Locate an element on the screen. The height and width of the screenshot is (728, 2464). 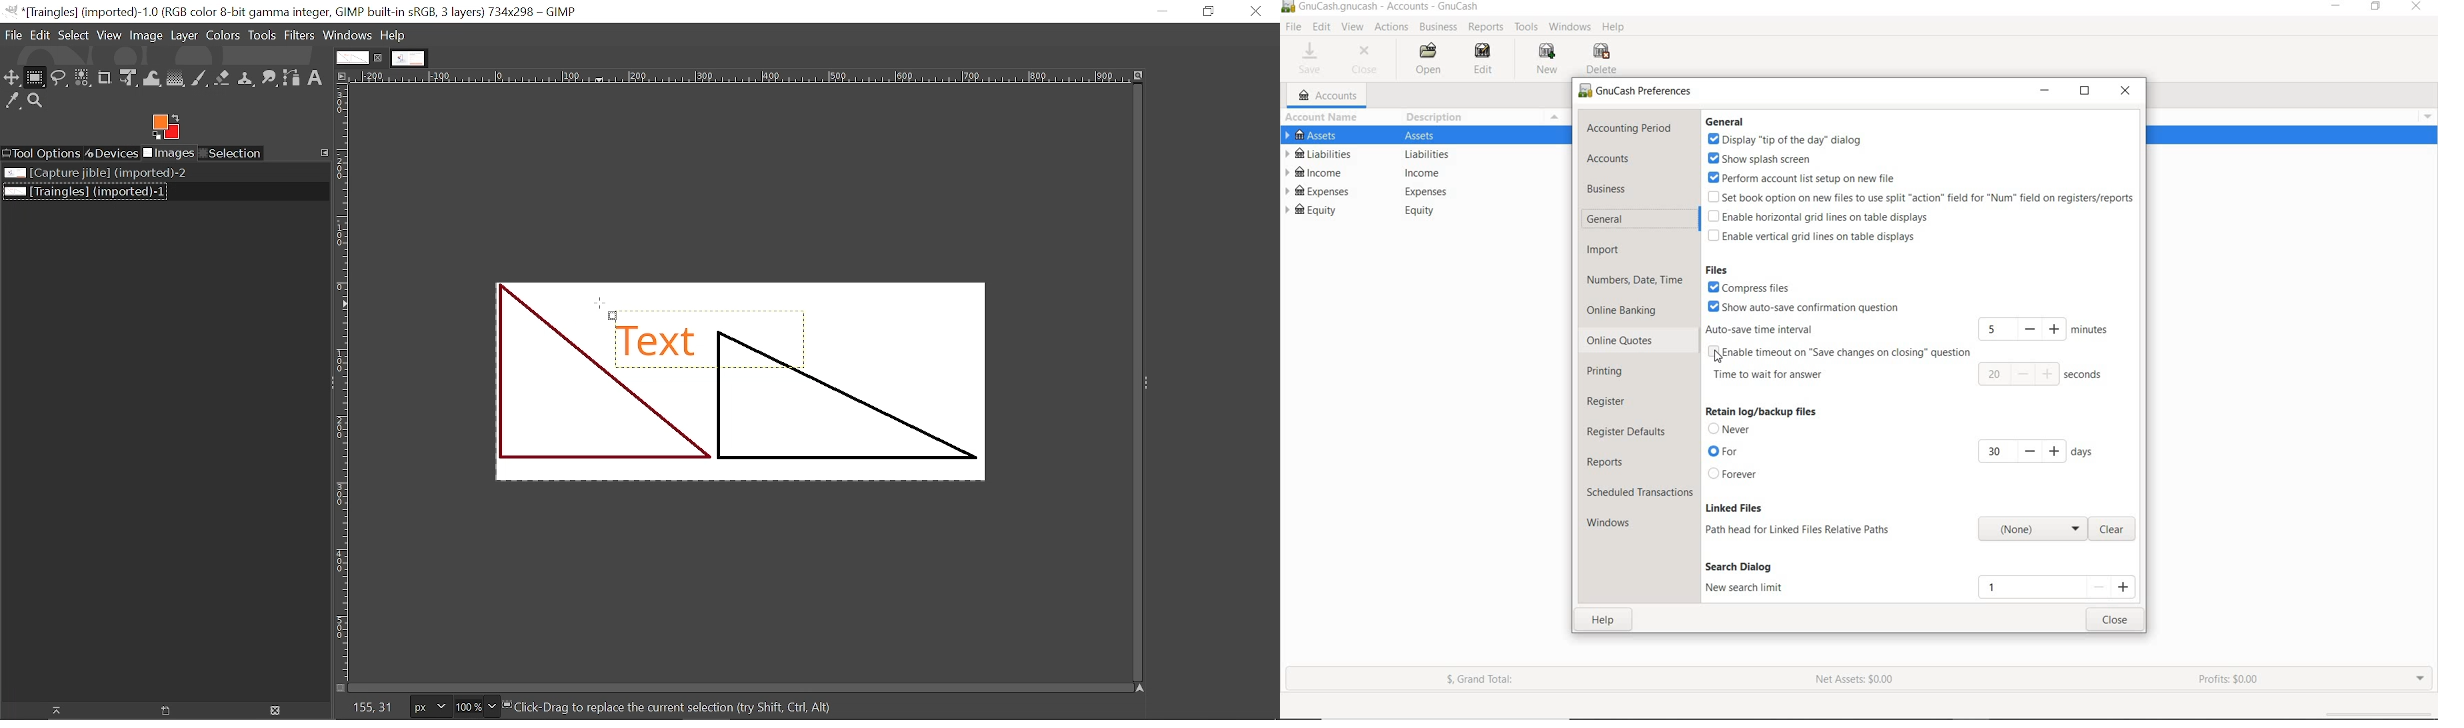
text tool is located at coordinates (316, 79).